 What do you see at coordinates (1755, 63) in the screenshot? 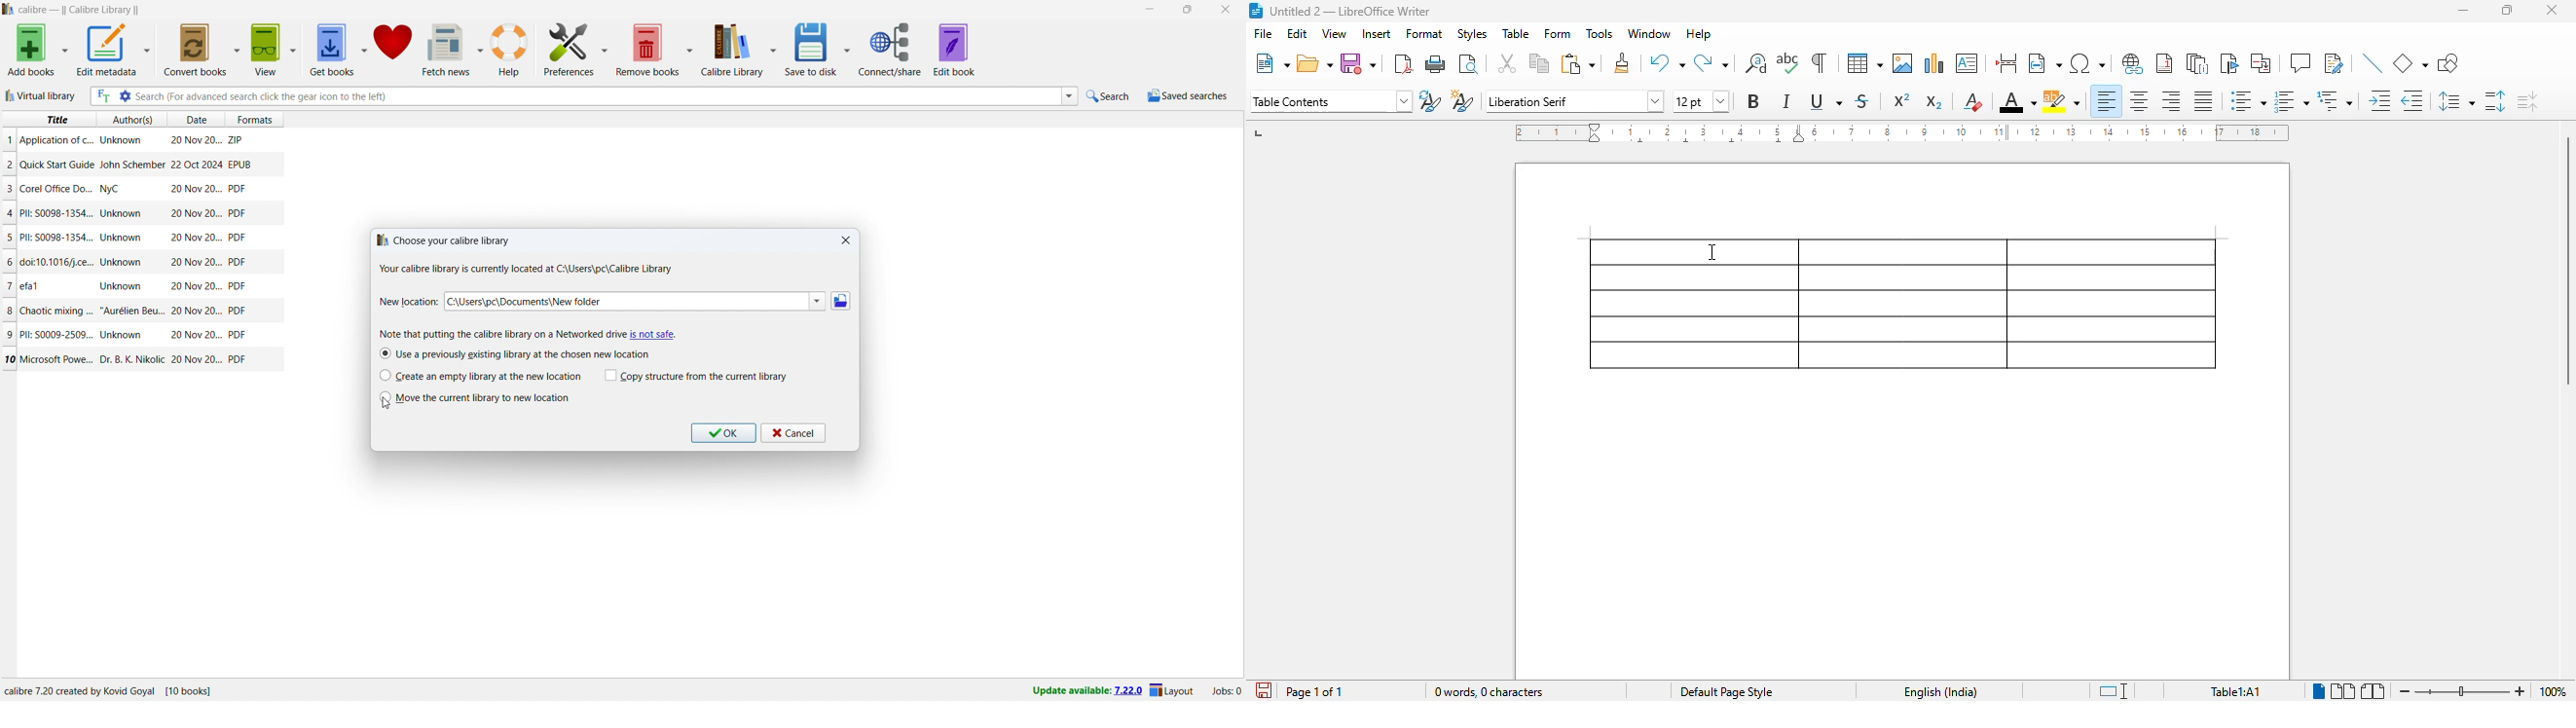
I see `find and replace` at bounding box center [1755, 63].